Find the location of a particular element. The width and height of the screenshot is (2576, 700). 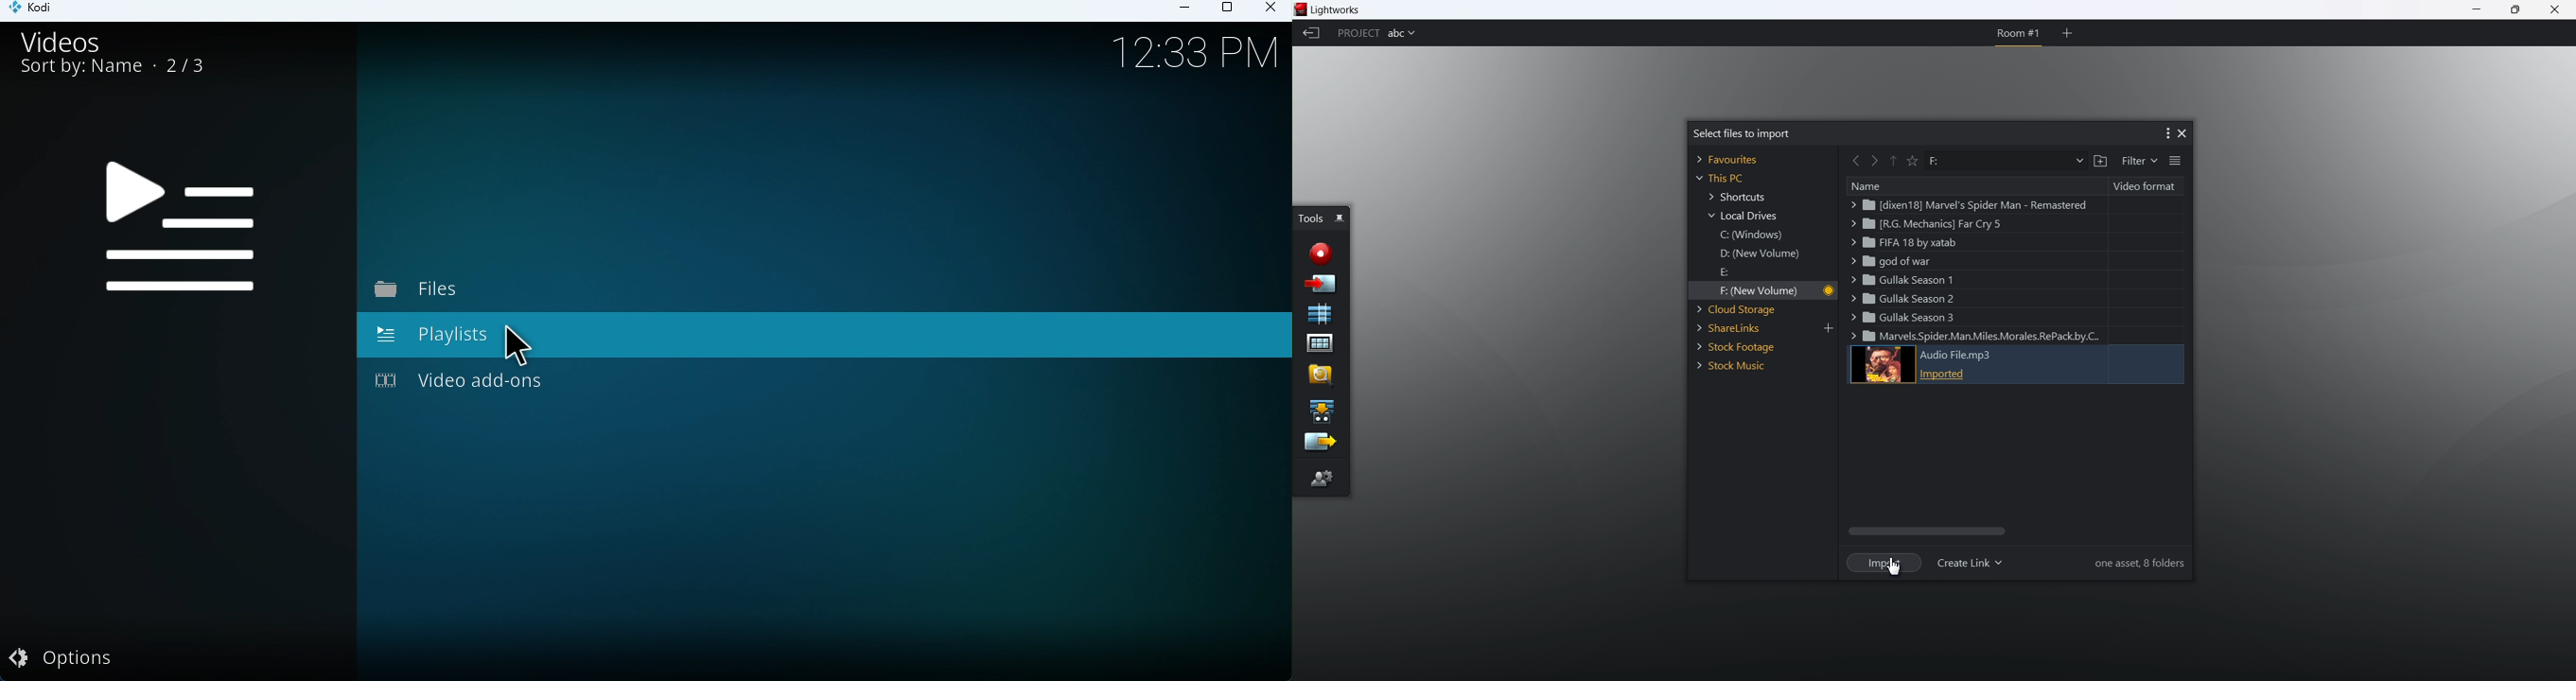

back is located at coordinates (1853, 161).